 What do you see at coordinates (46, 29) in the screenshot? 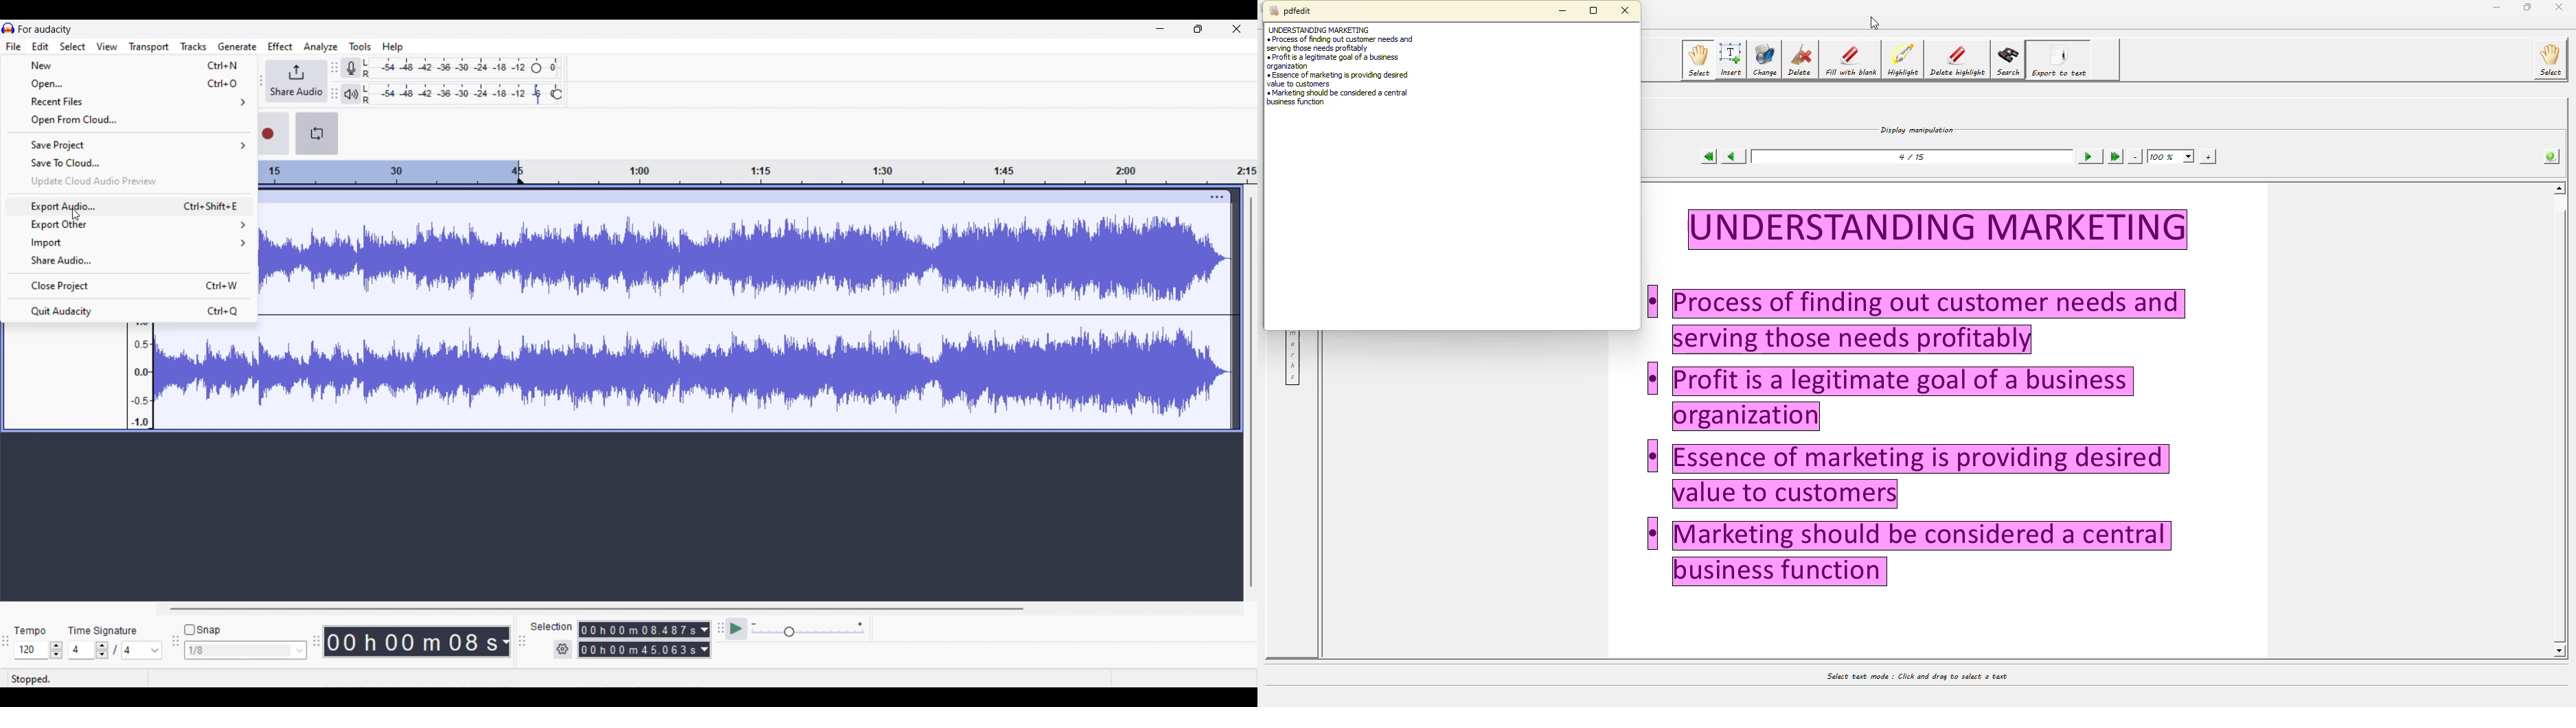
I see `Project name - For audacity` at bounding box center [46, 29].